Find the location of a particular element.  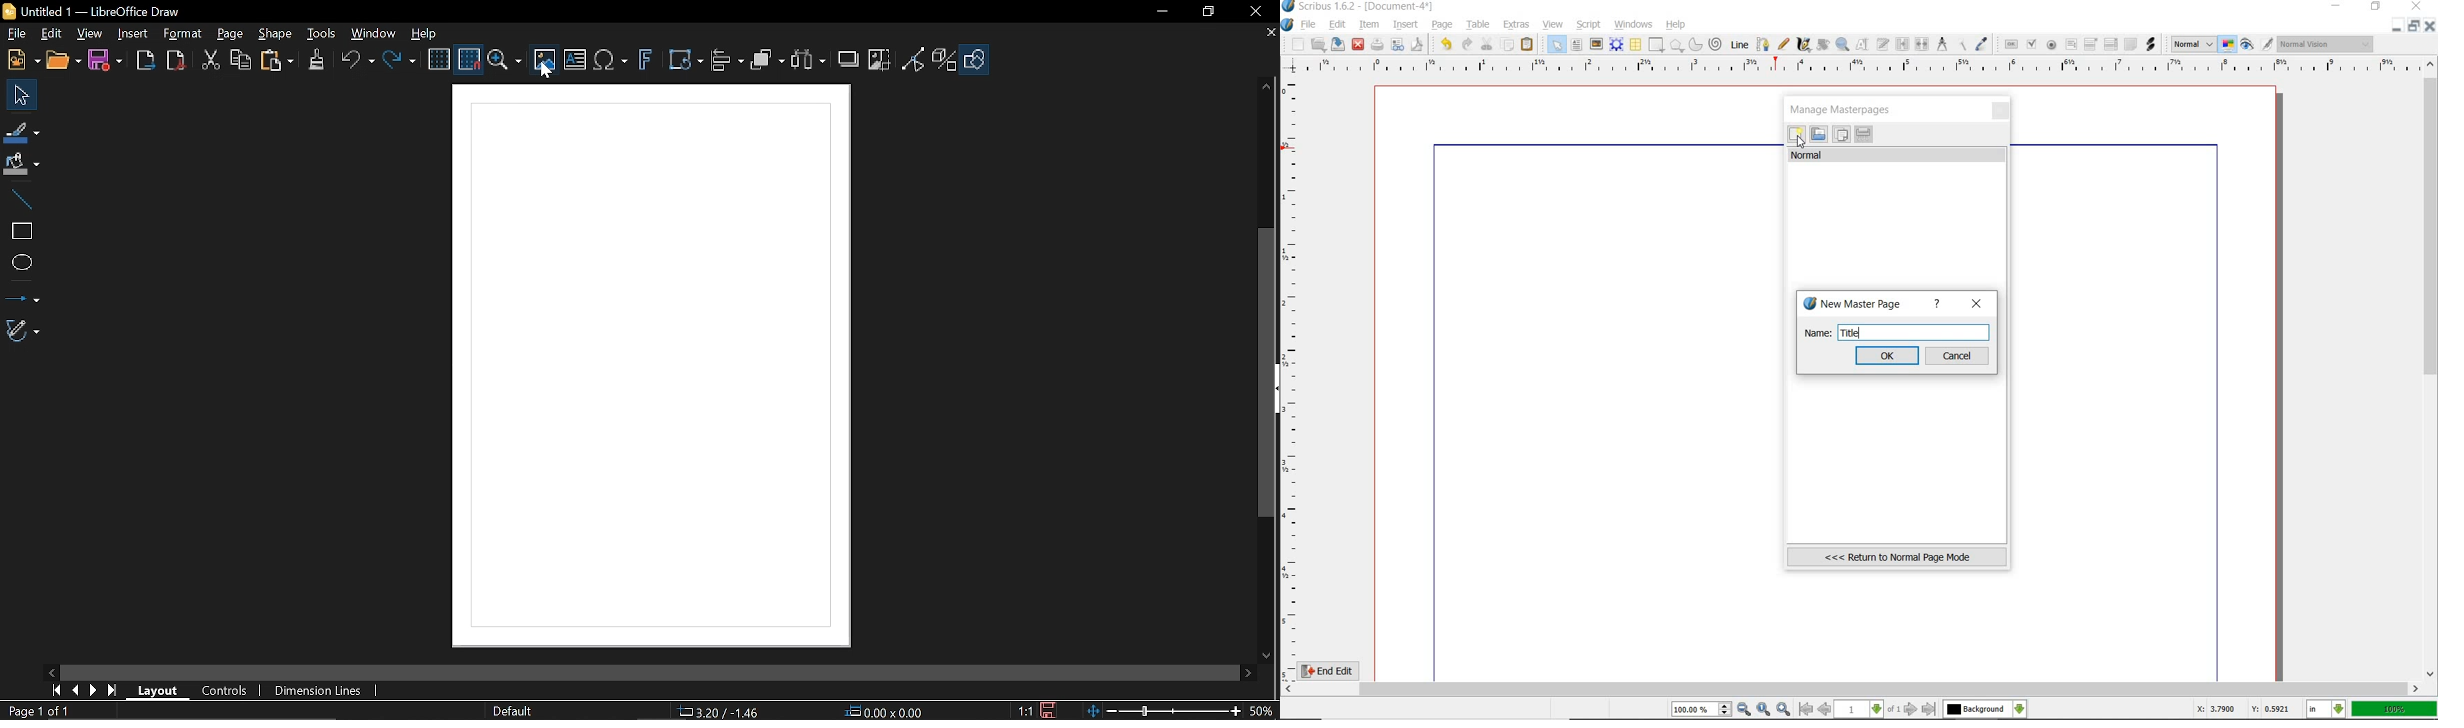

frame is located at coordinates (651, 368).